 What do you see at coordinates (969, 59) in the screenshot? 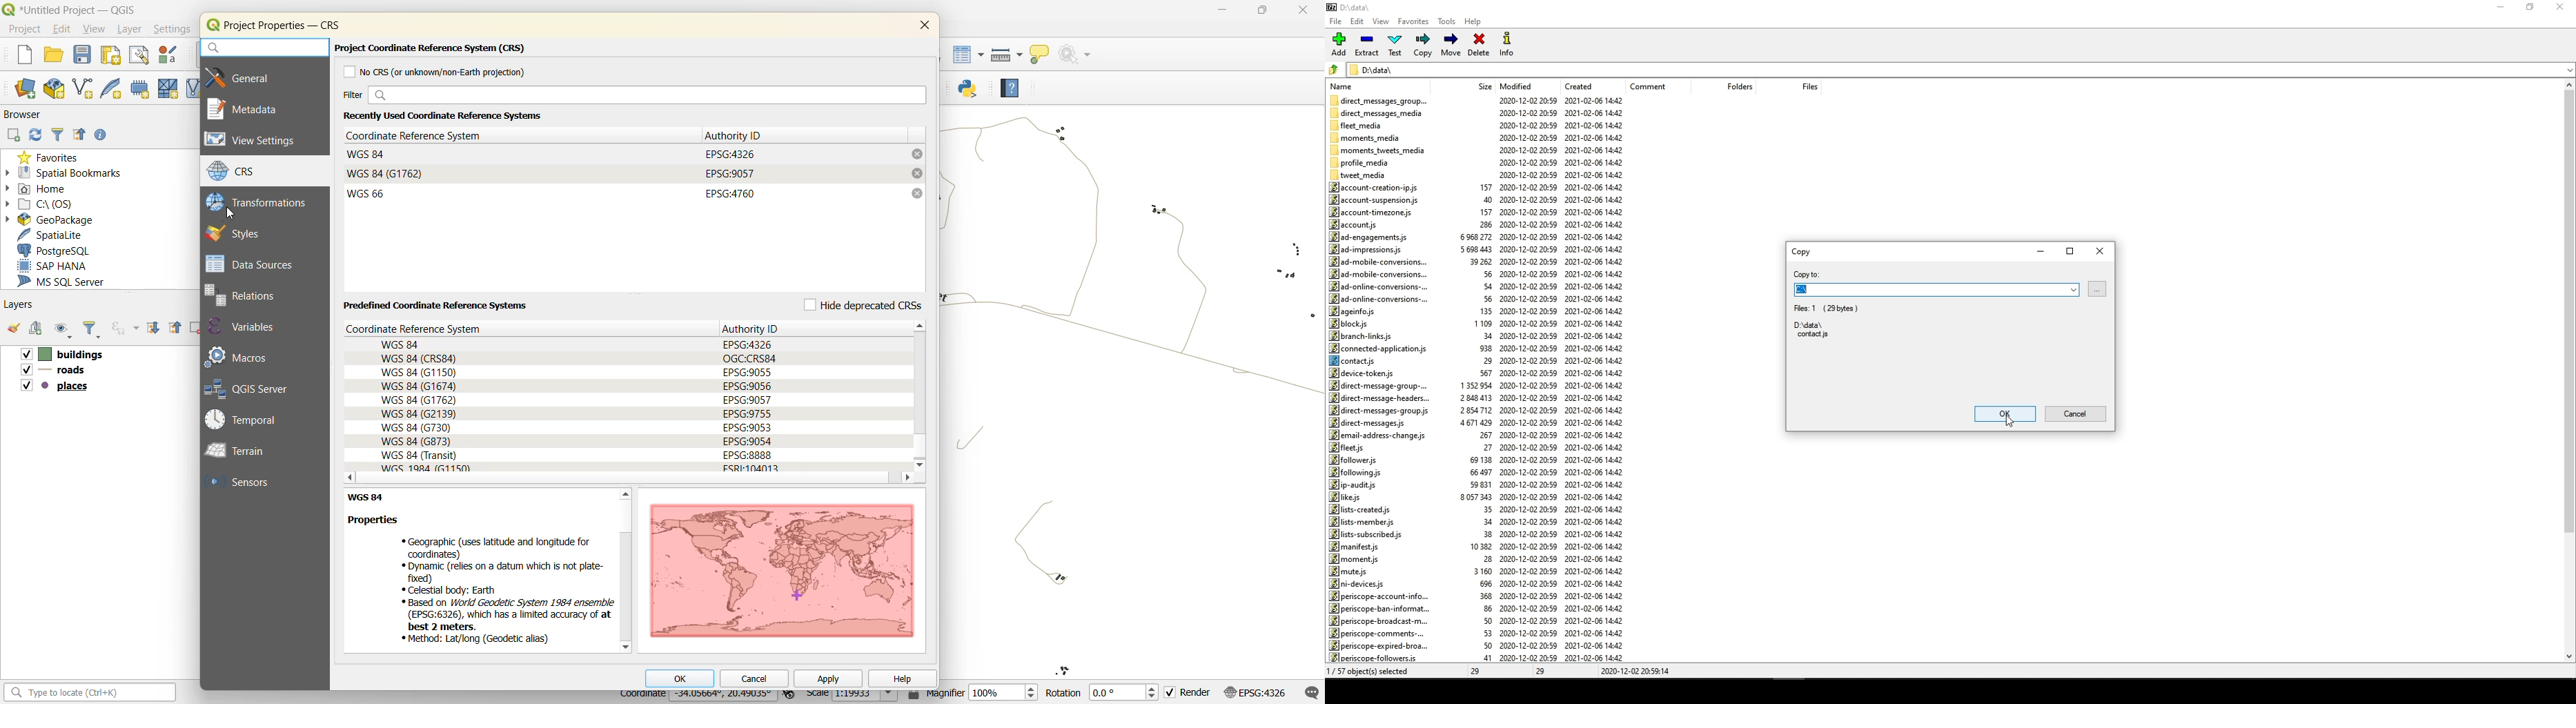
I see `attributes table` at bounding box center [969, 59].